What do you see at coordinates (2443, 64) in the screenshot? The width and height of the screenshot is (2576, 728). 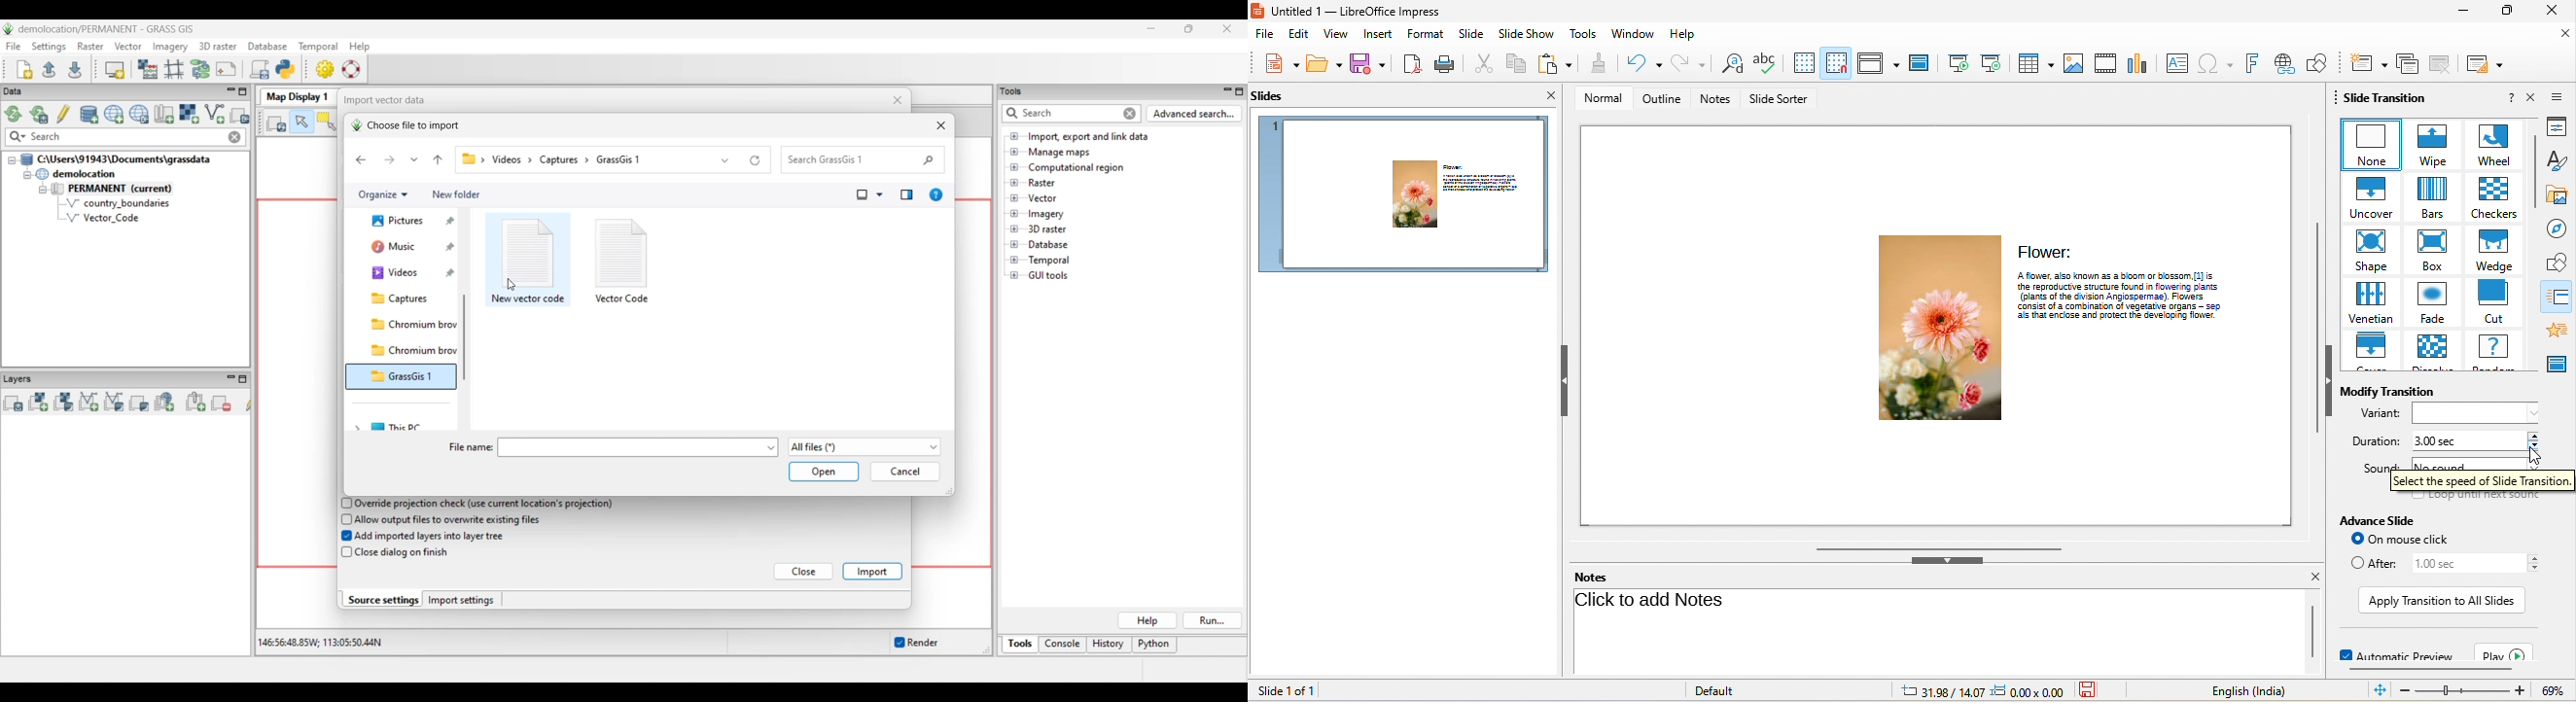 I see `delete slide` at bounding box center [2443, 64].